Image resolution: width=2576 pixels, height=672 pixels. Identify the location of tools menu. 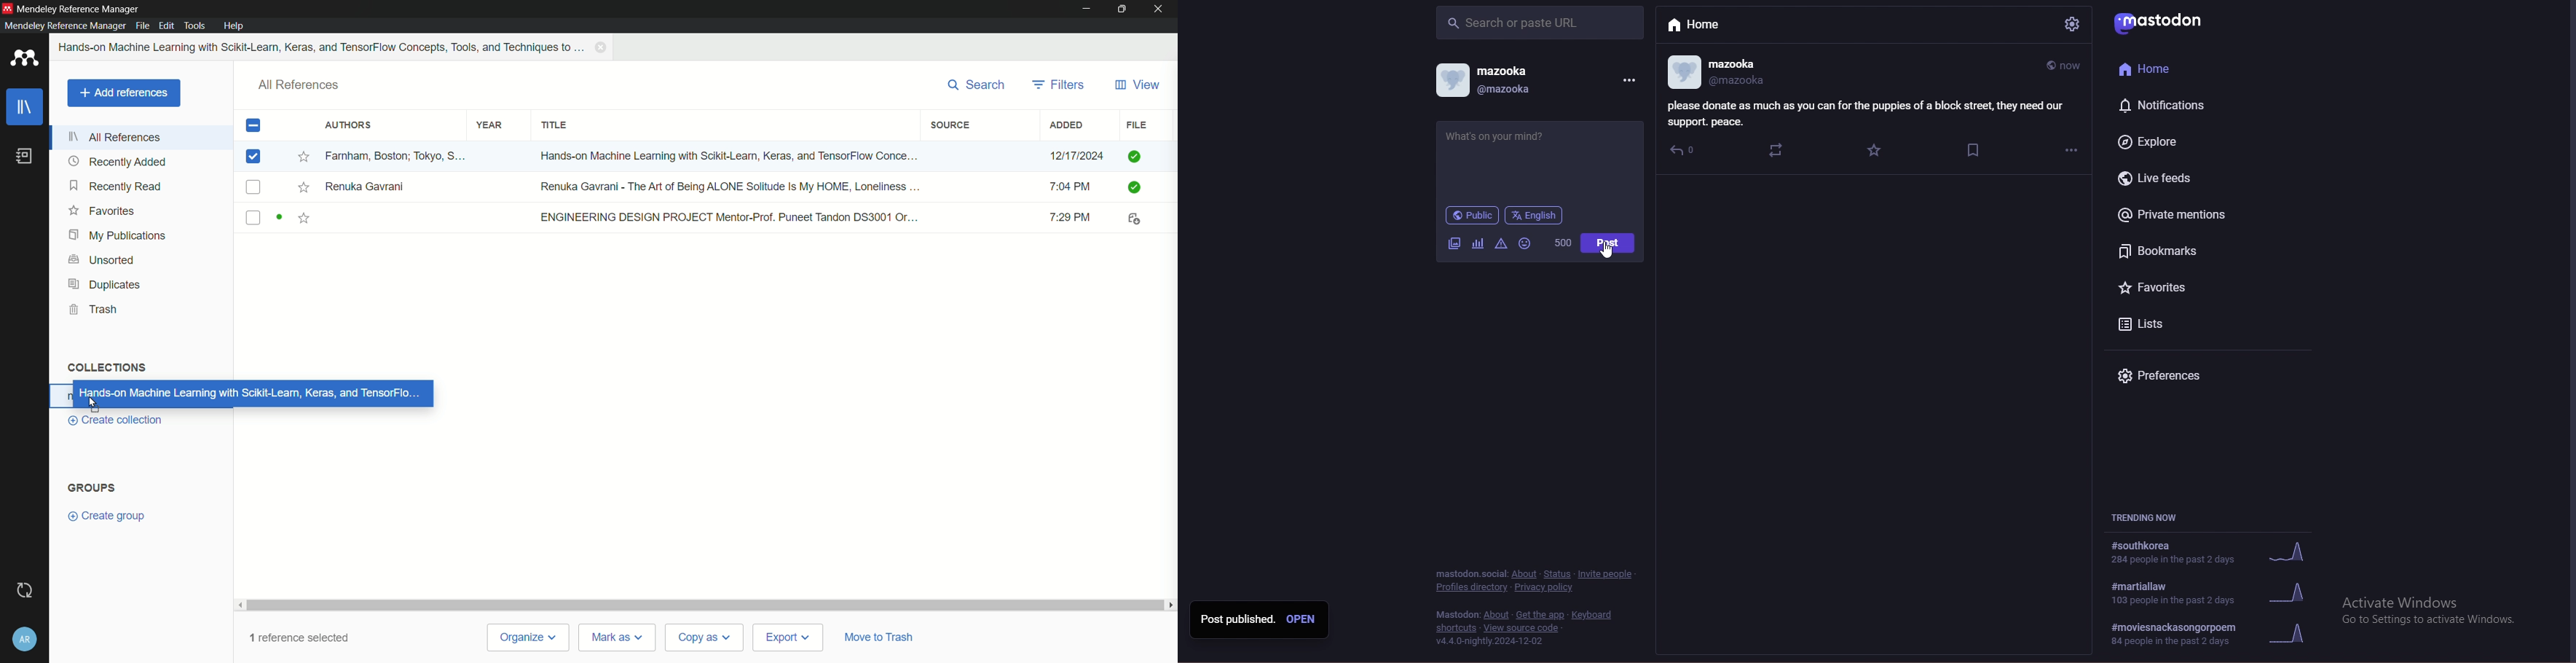
(194, 26).